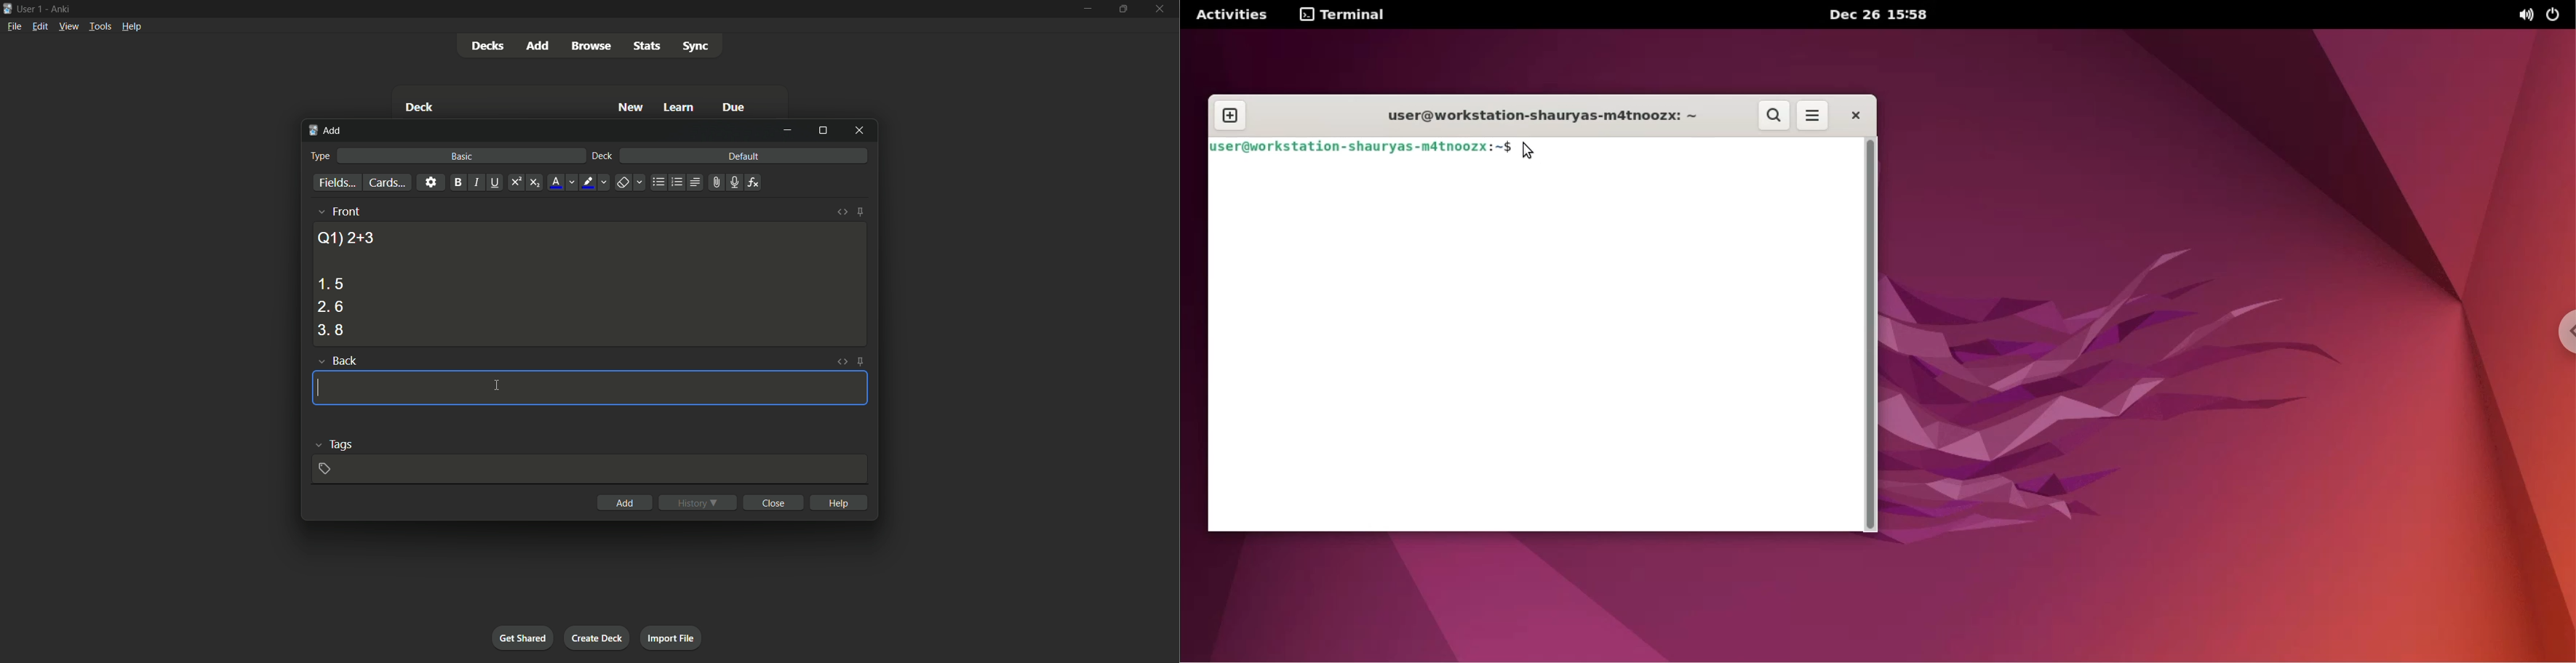 Image resolution: width=2576 pixels, height=672 pixels. I want to click on stats, so click(648, 46).